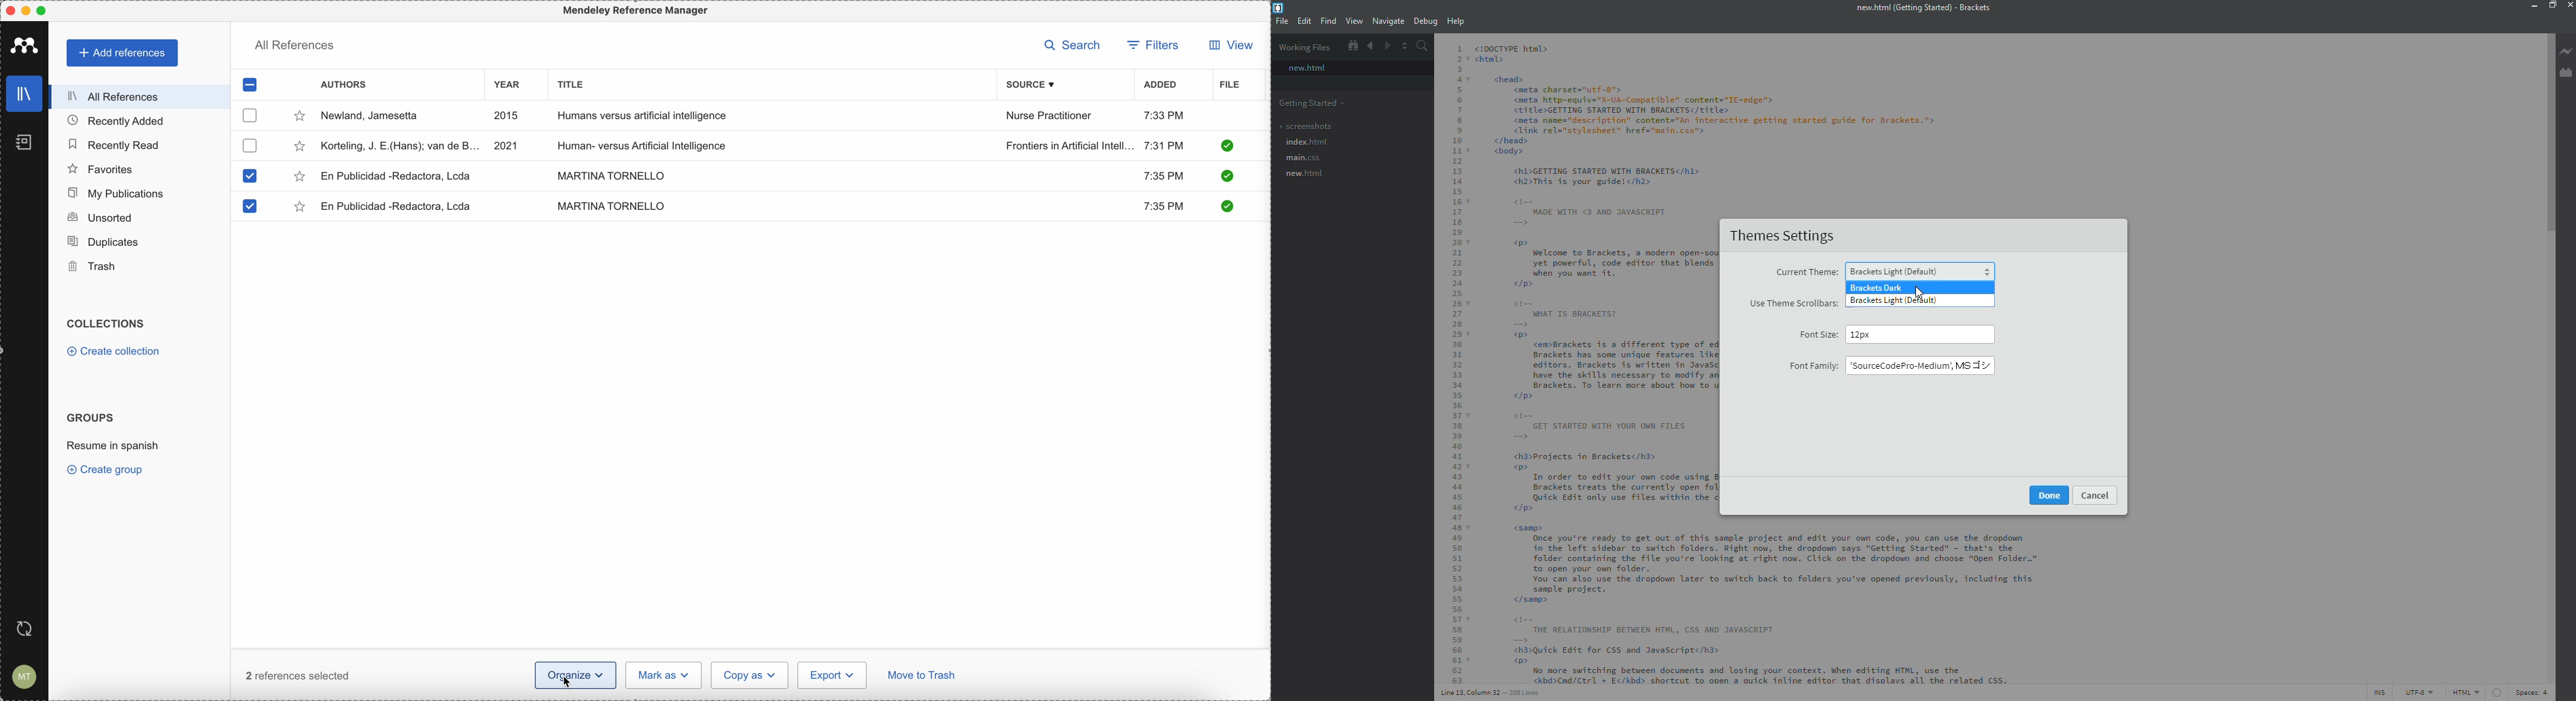 Image resolution: width=2576 pixels, height=728 pixels. I want to click on new, so click(1306, 68).